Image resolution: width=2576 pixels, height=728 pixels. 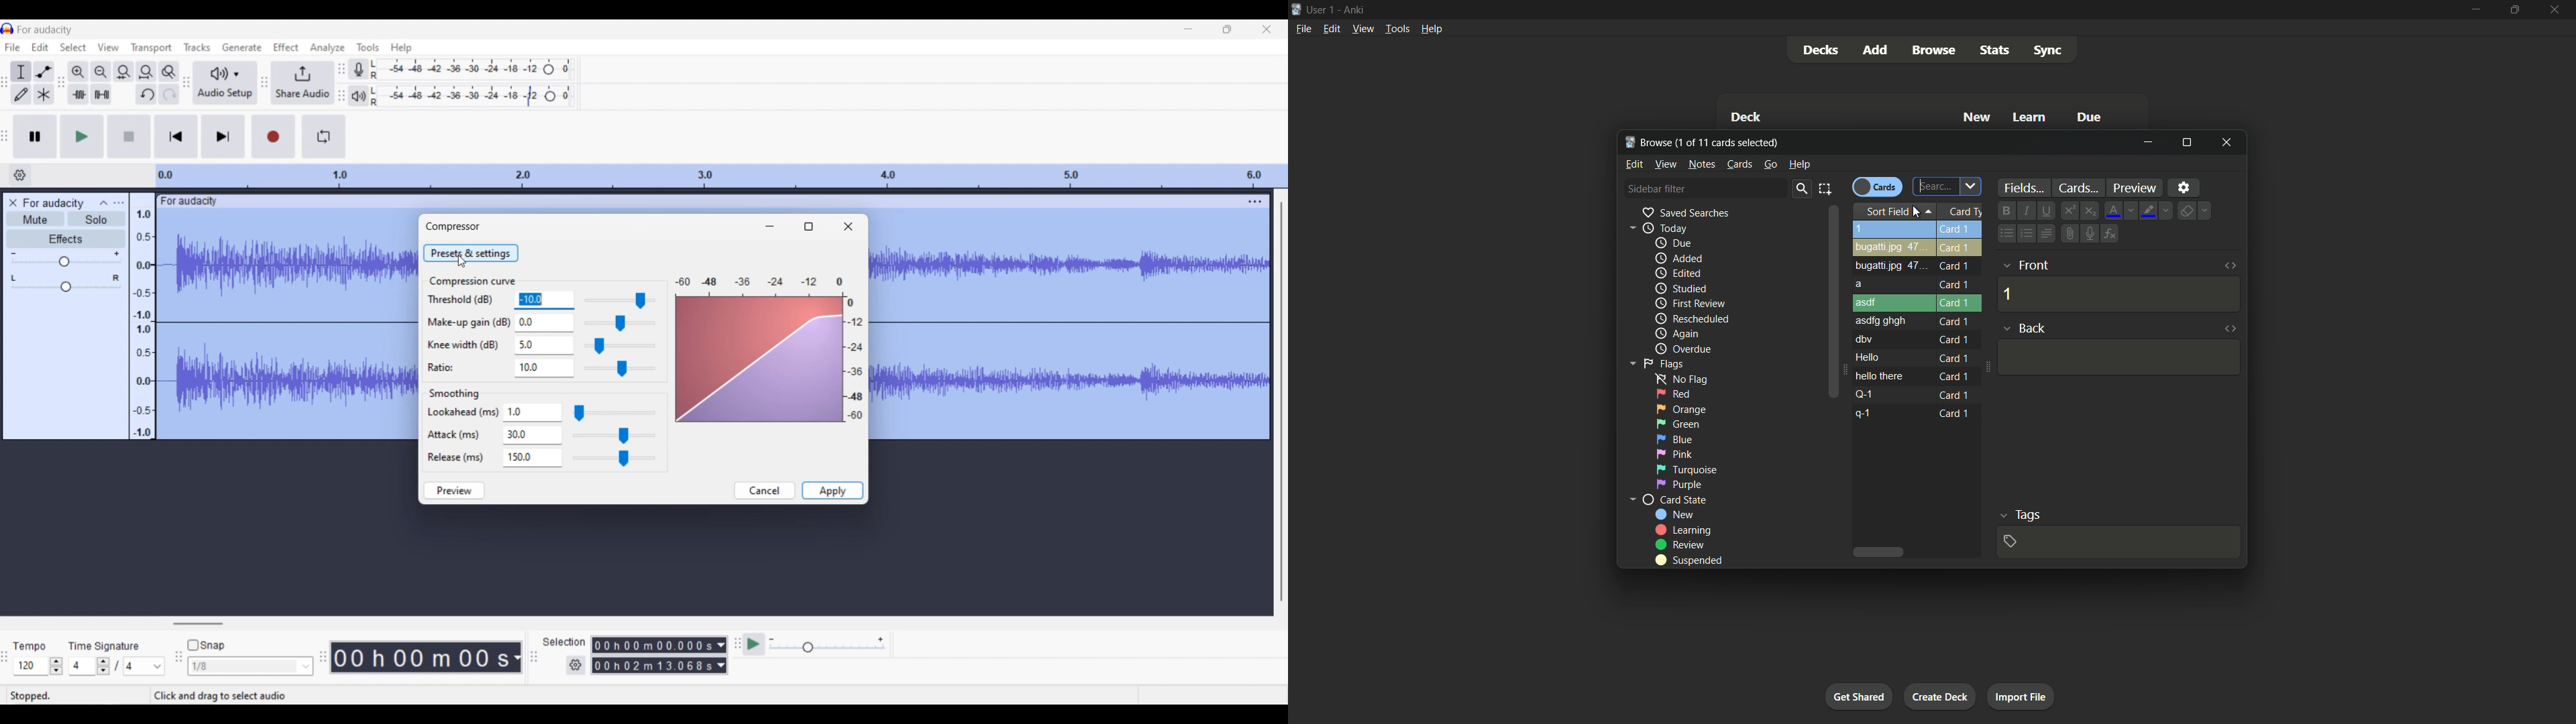 What do you see at coordinates (146, 71) in the screenshot?
I see `Fit project to width` at bounding box center [146, 71].